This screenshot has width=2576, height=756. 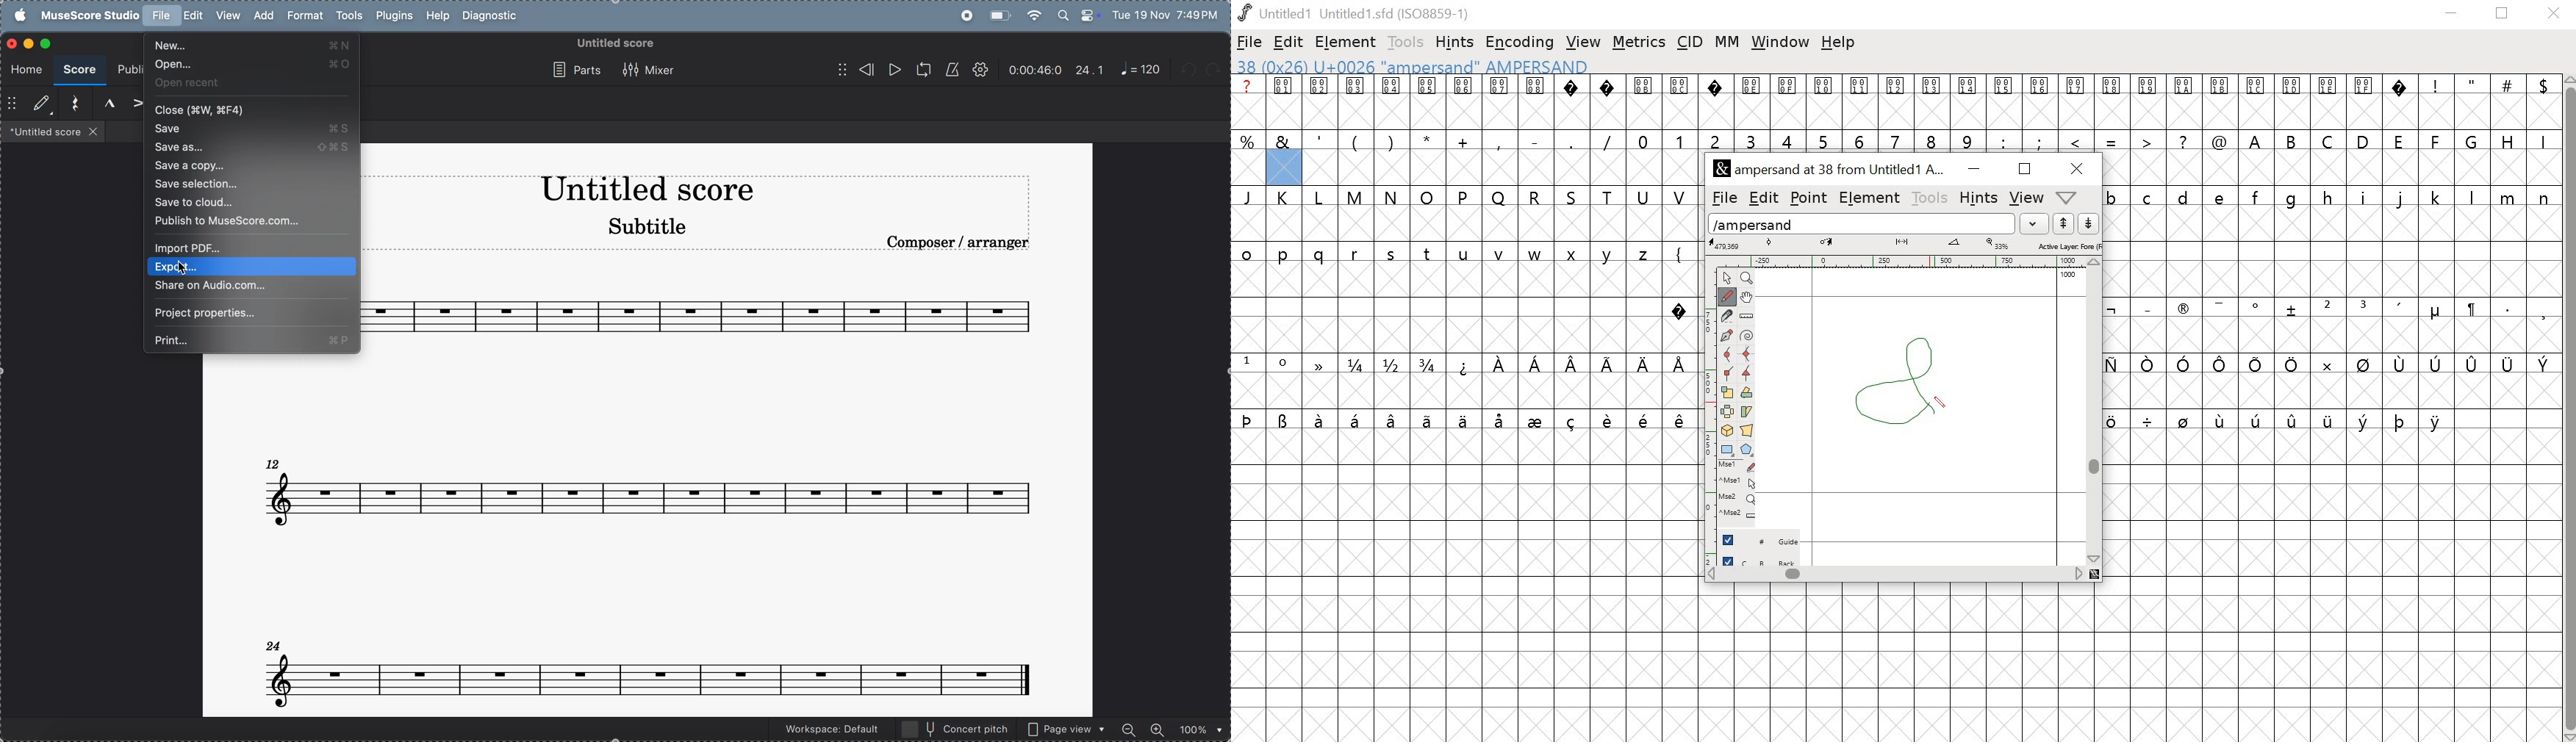 I want to click on cursor coordinate, so click(x=1727, y=244).